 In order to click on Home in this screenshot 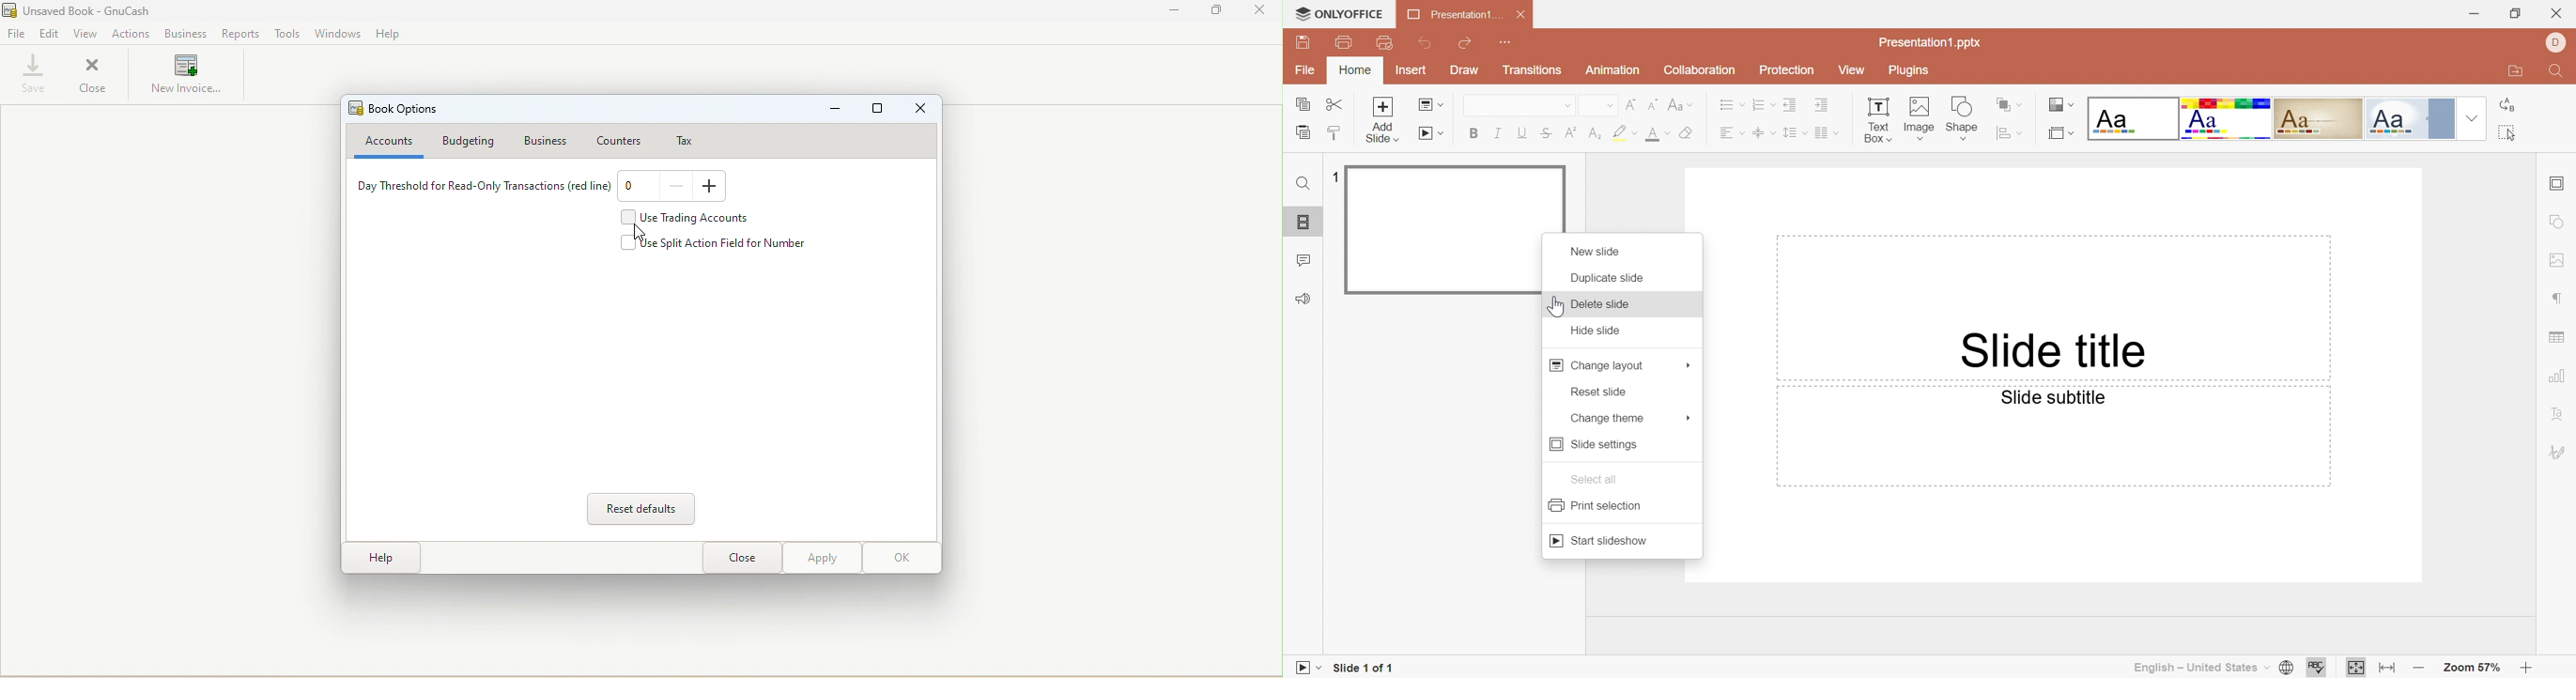, I will do `click(1355, 69)`.